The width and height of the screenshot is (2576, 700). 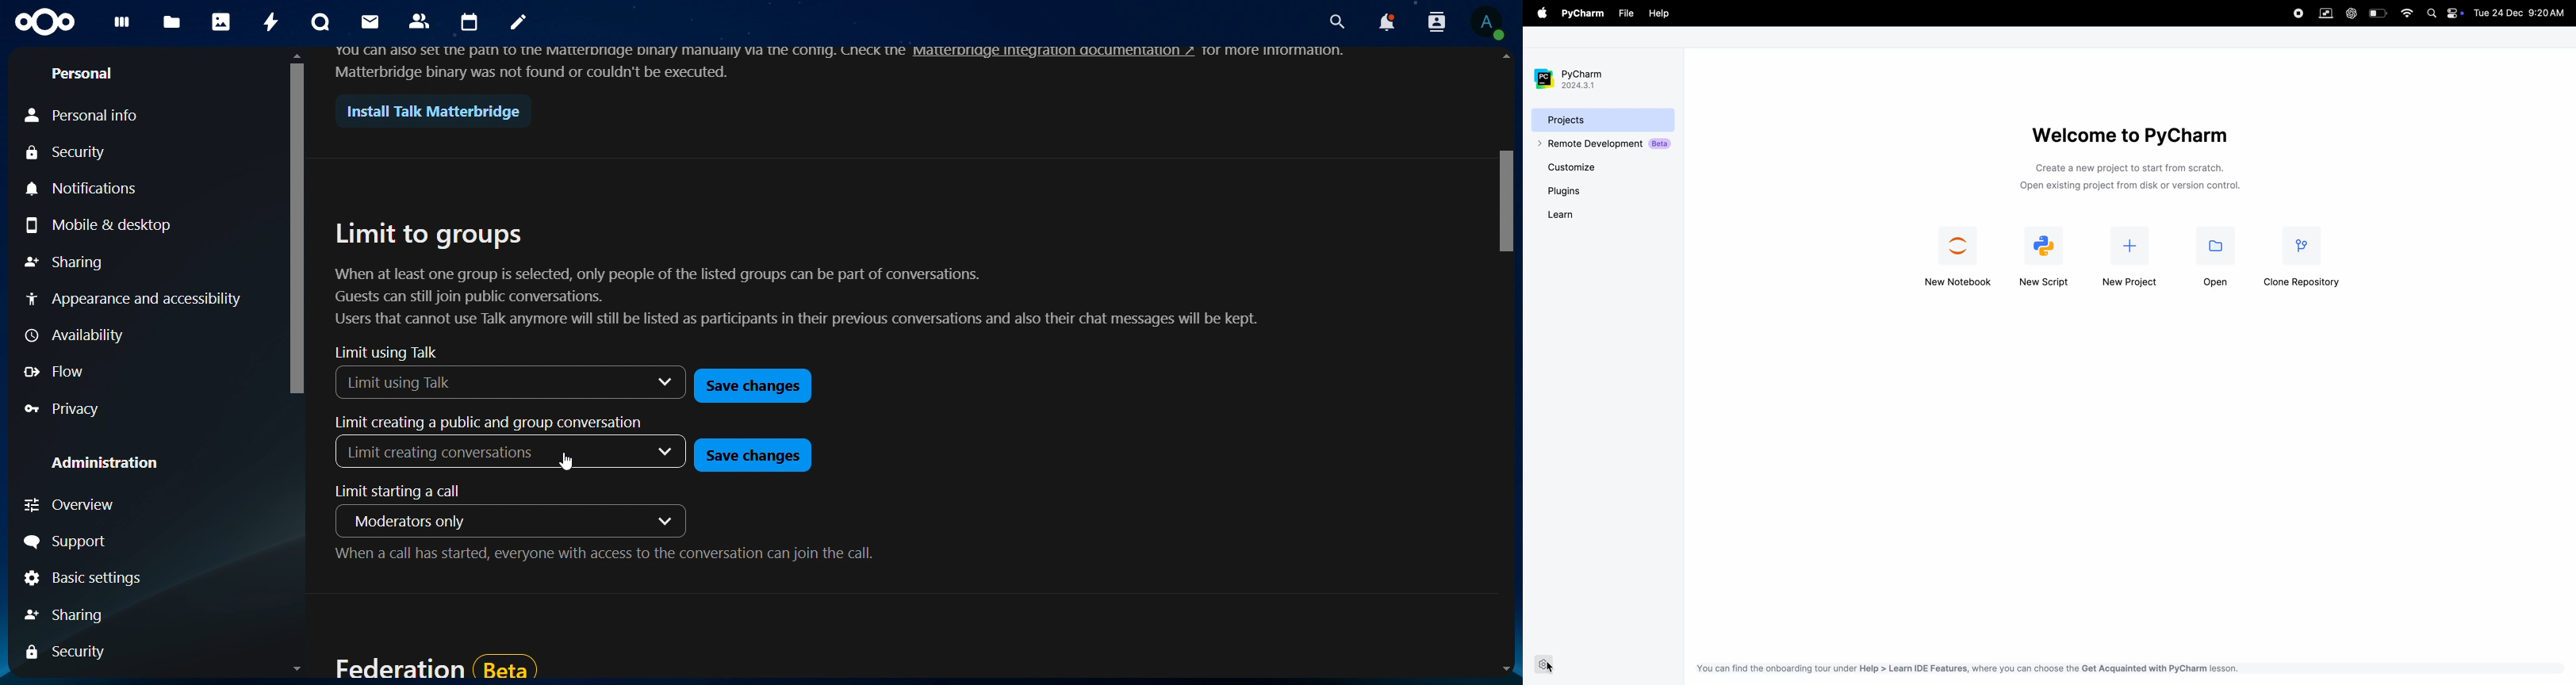 What do you see at coordinates (752, 454) in the screenshot?
I see `save changes` at bounding box center [752, 454].